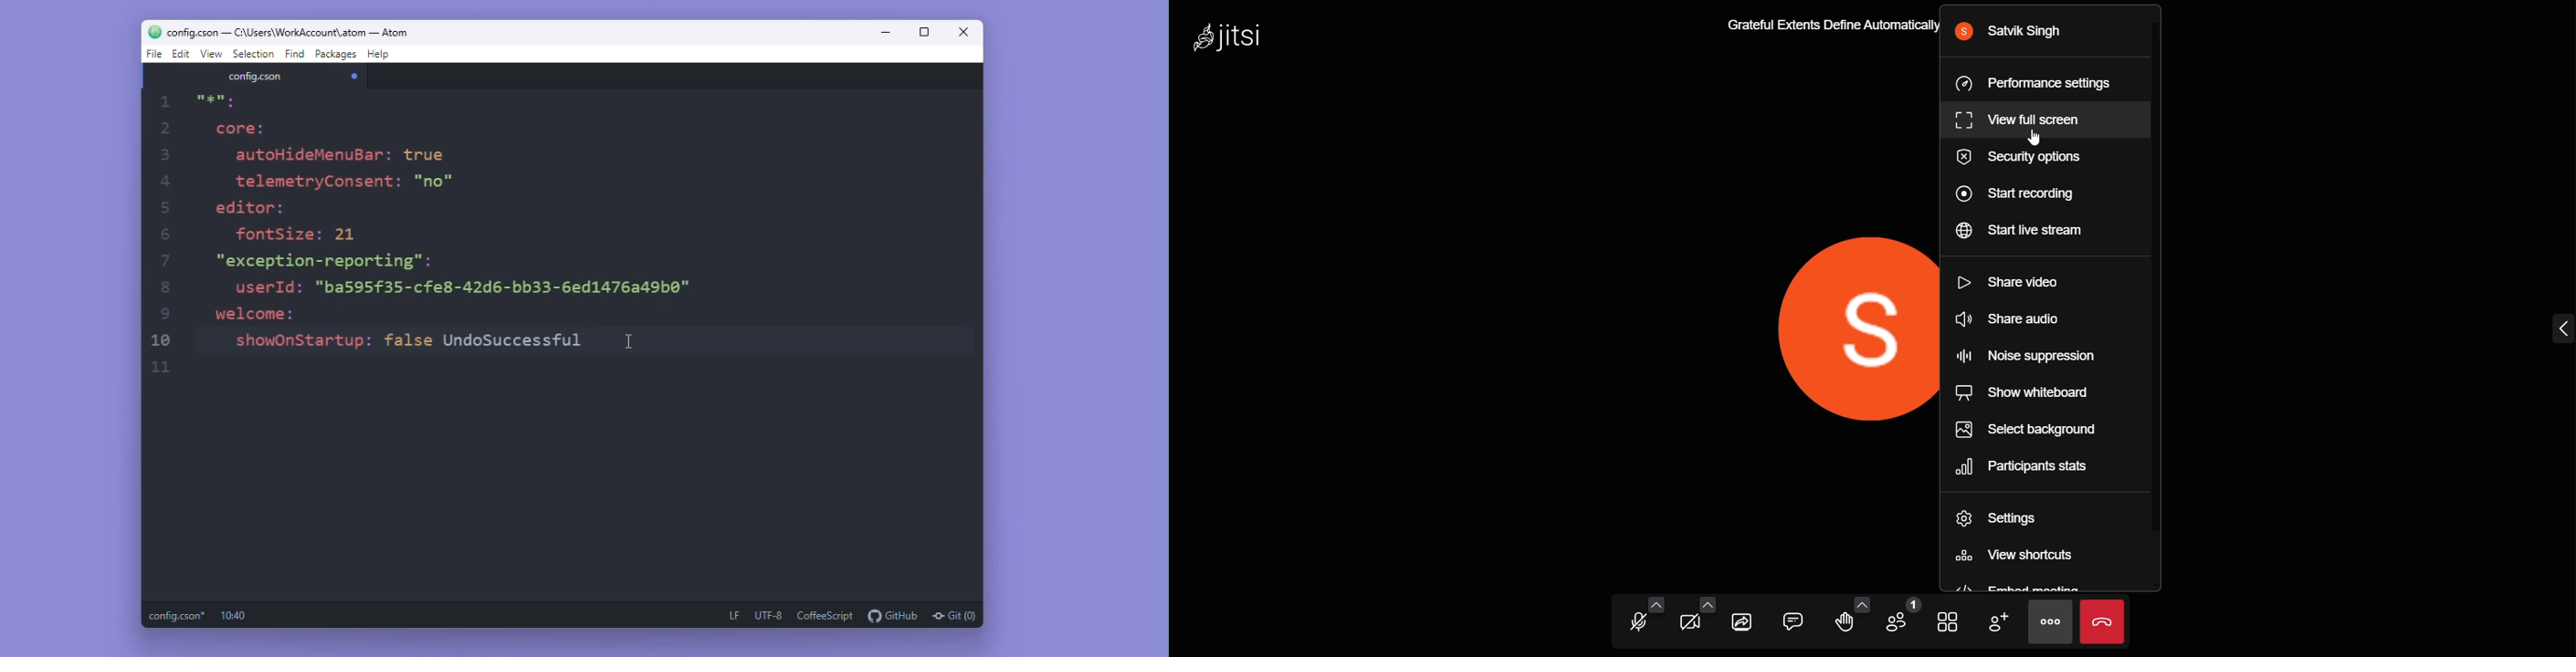 The height and width of the screenshot is (672, 2576). Describe the element at coordinates (966, 35) in the screenshot. I see `Close` at that location.